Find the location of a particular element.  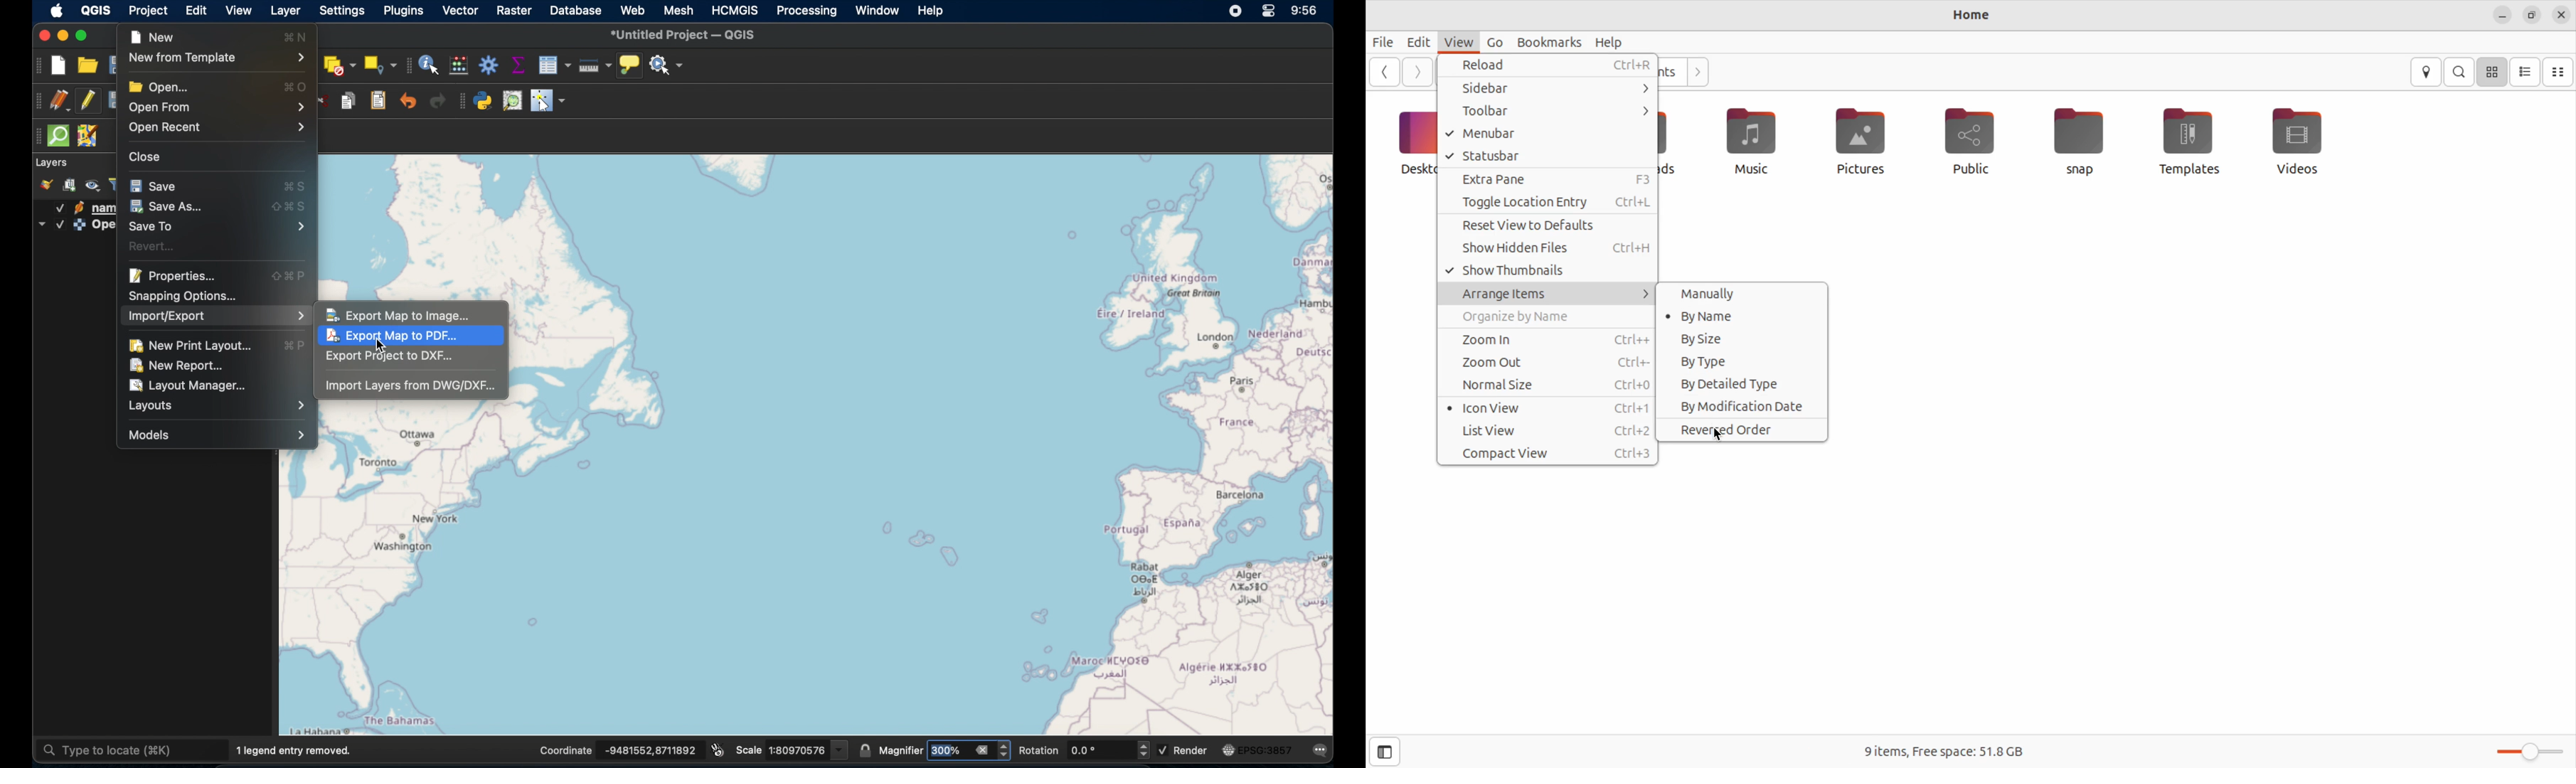

export map to pdf is located at coordinates (398, 338).